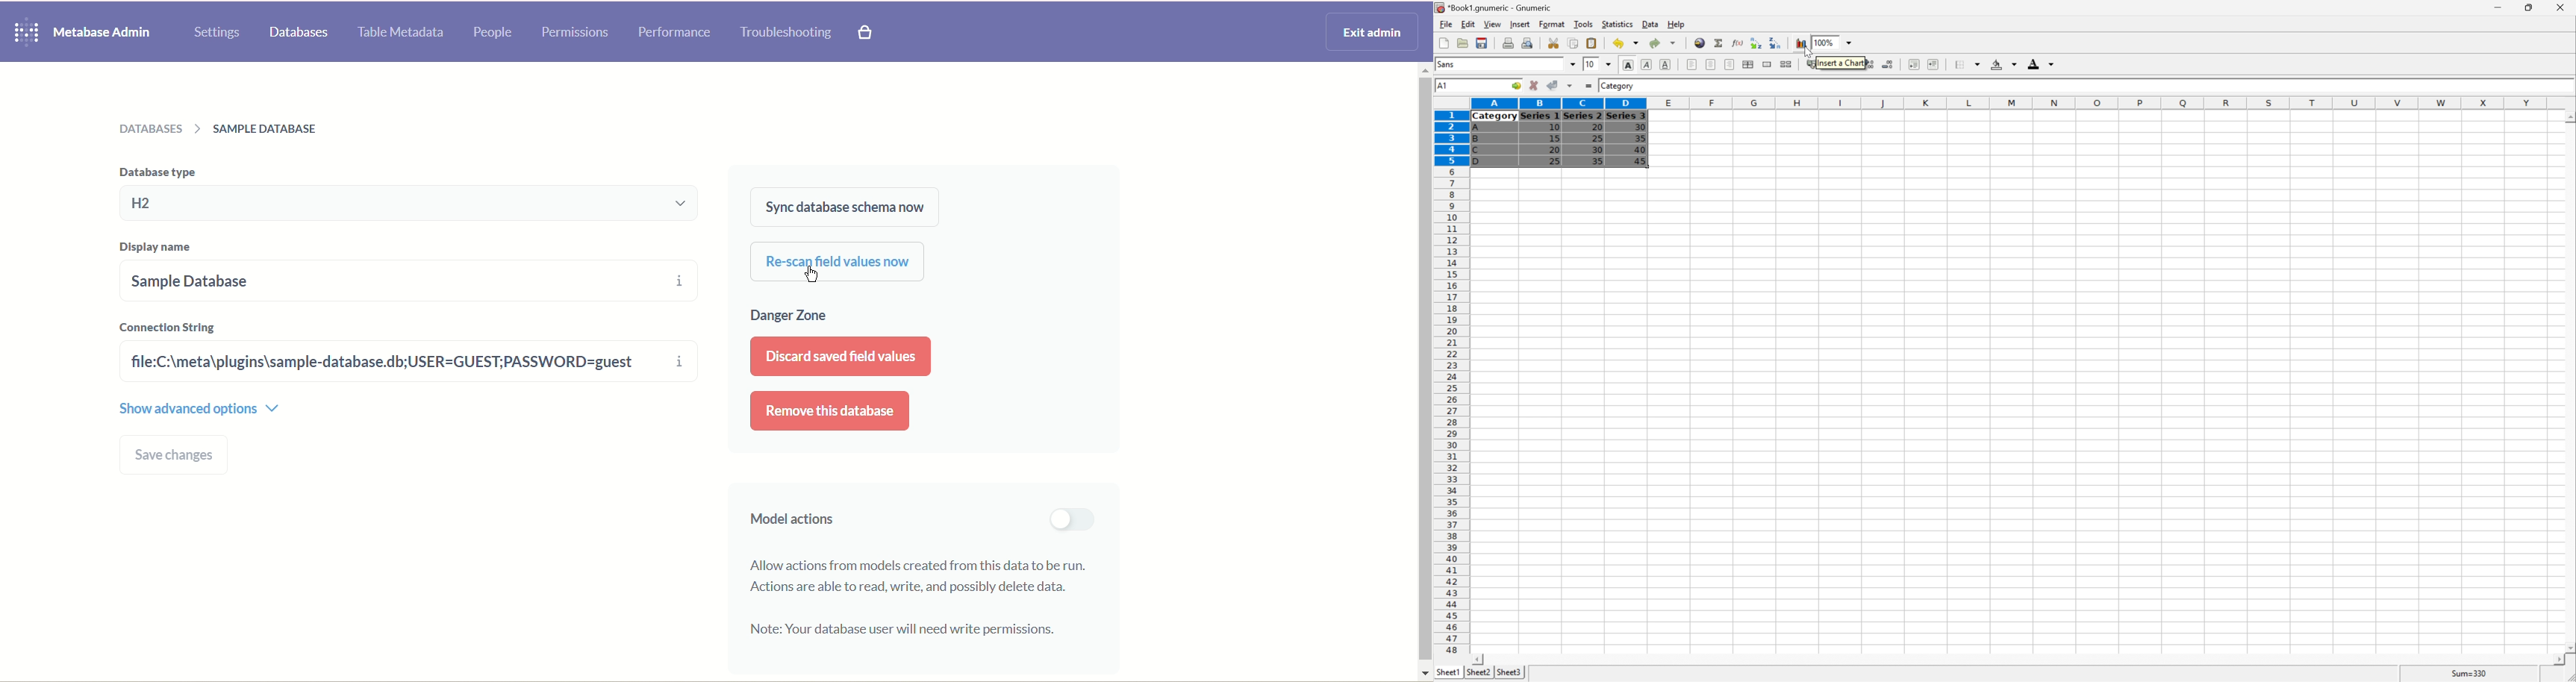 The height and width of the screenshot is (700, 2576). I want to click on Sort the selected region in ascending order based on the first column selected, so click(1756, 43).